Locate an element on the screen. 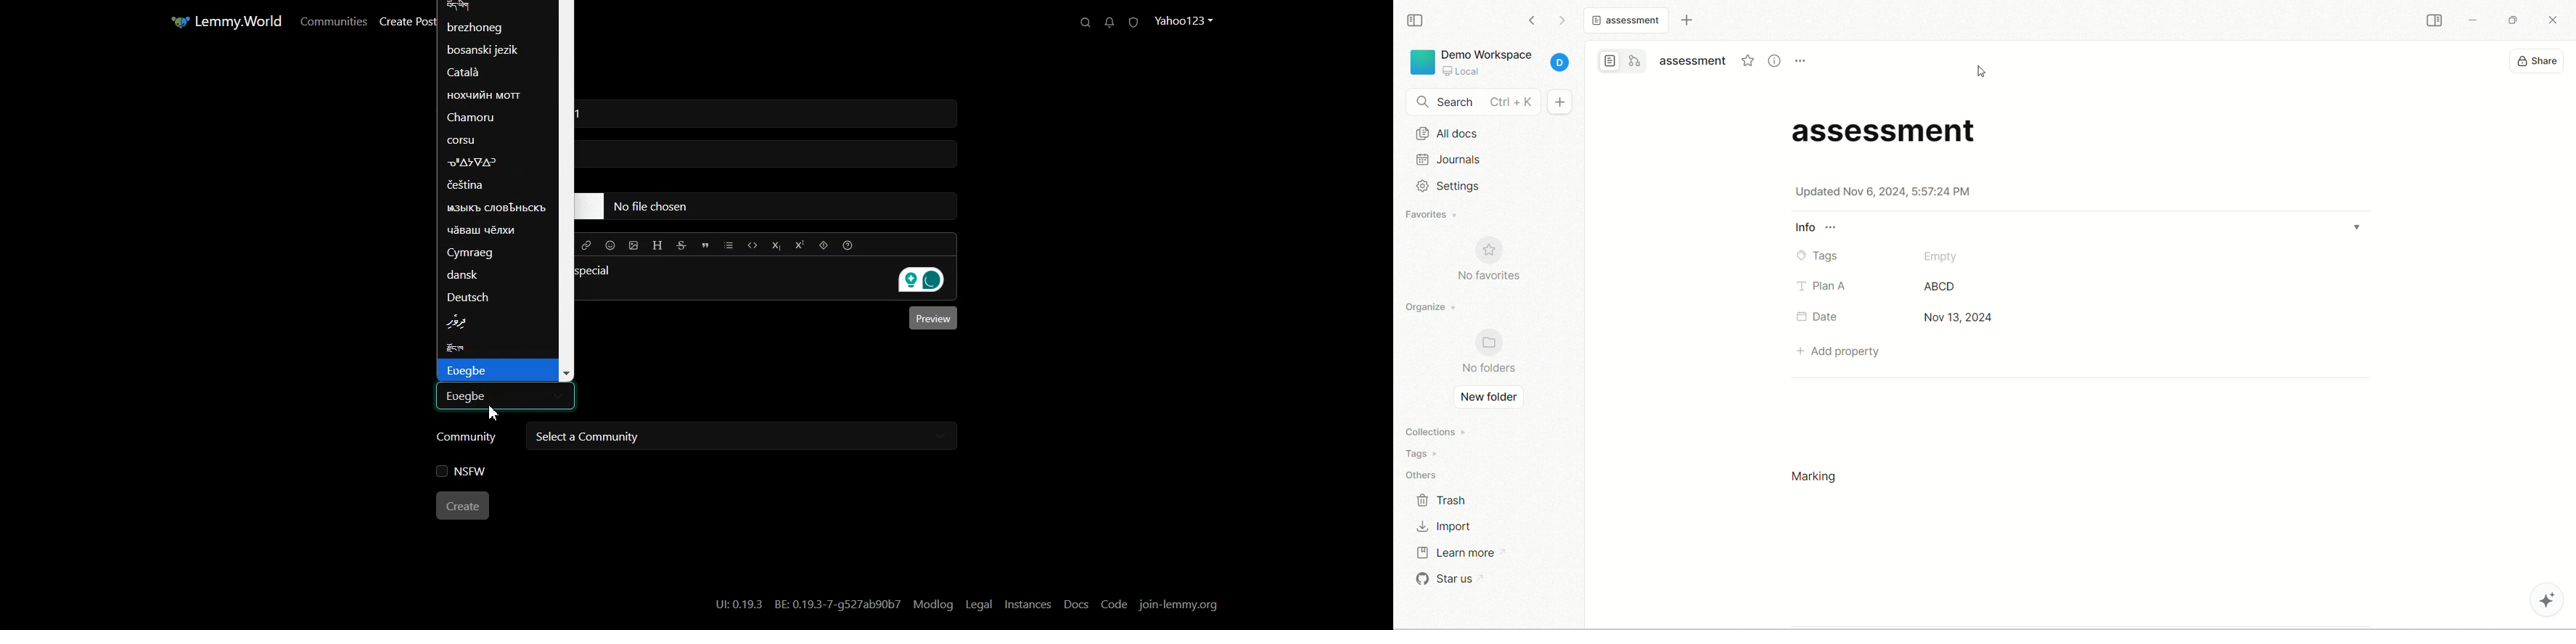  share is located at coordinates (2540, 61).